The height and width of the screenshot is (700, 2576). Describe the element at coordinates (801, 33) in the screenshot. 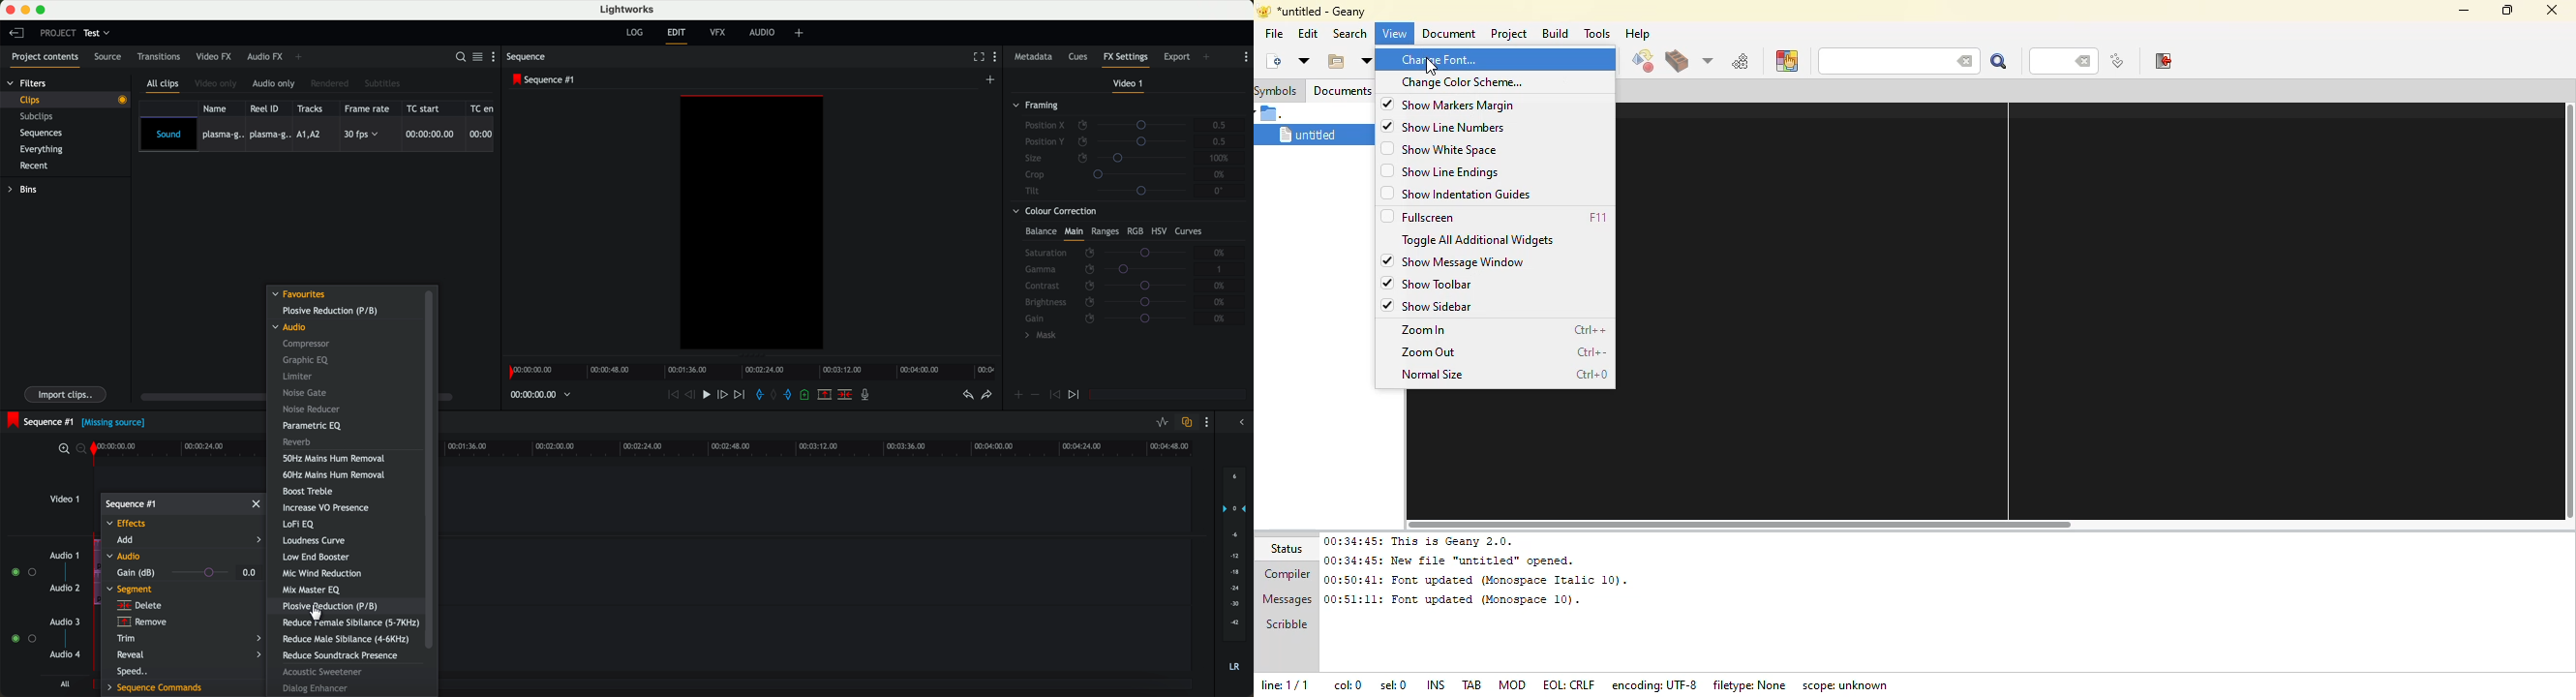

I see `add` at that location.